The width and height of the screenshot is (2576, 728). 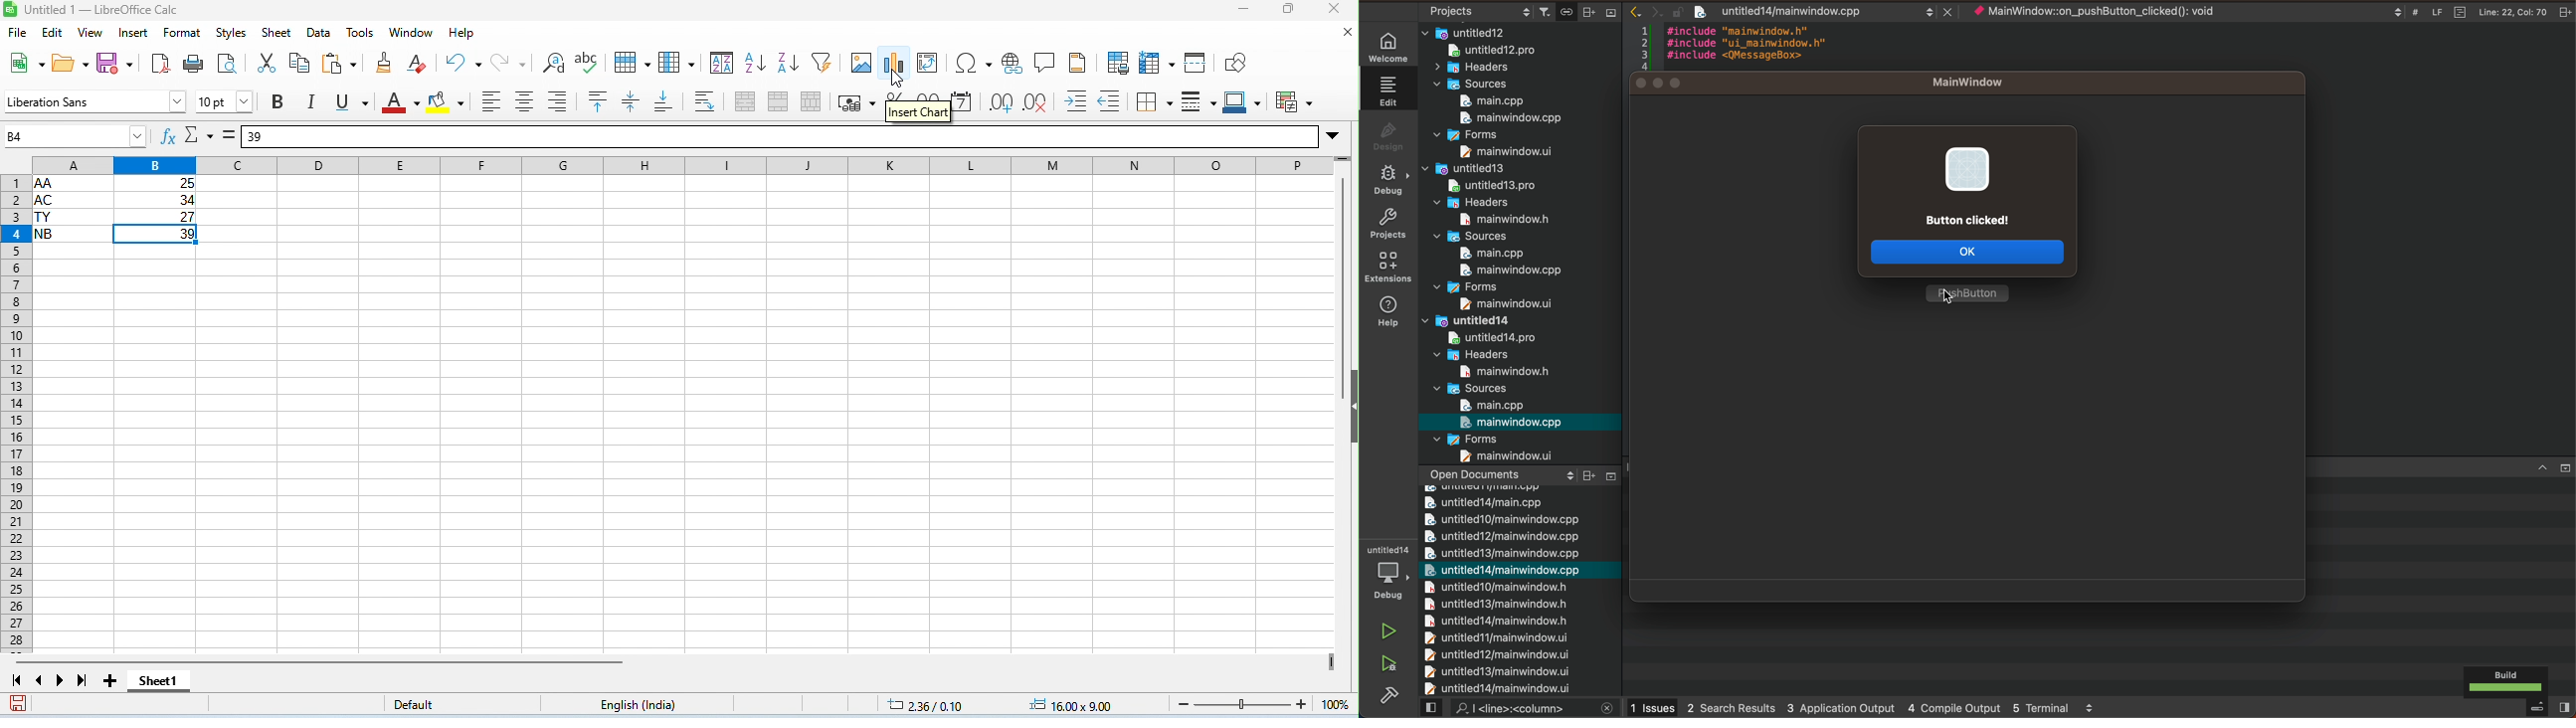 What do you see at coordinates (82, 680) in the screenshot?
I see `last sheet` at bounding box center [82, 680].